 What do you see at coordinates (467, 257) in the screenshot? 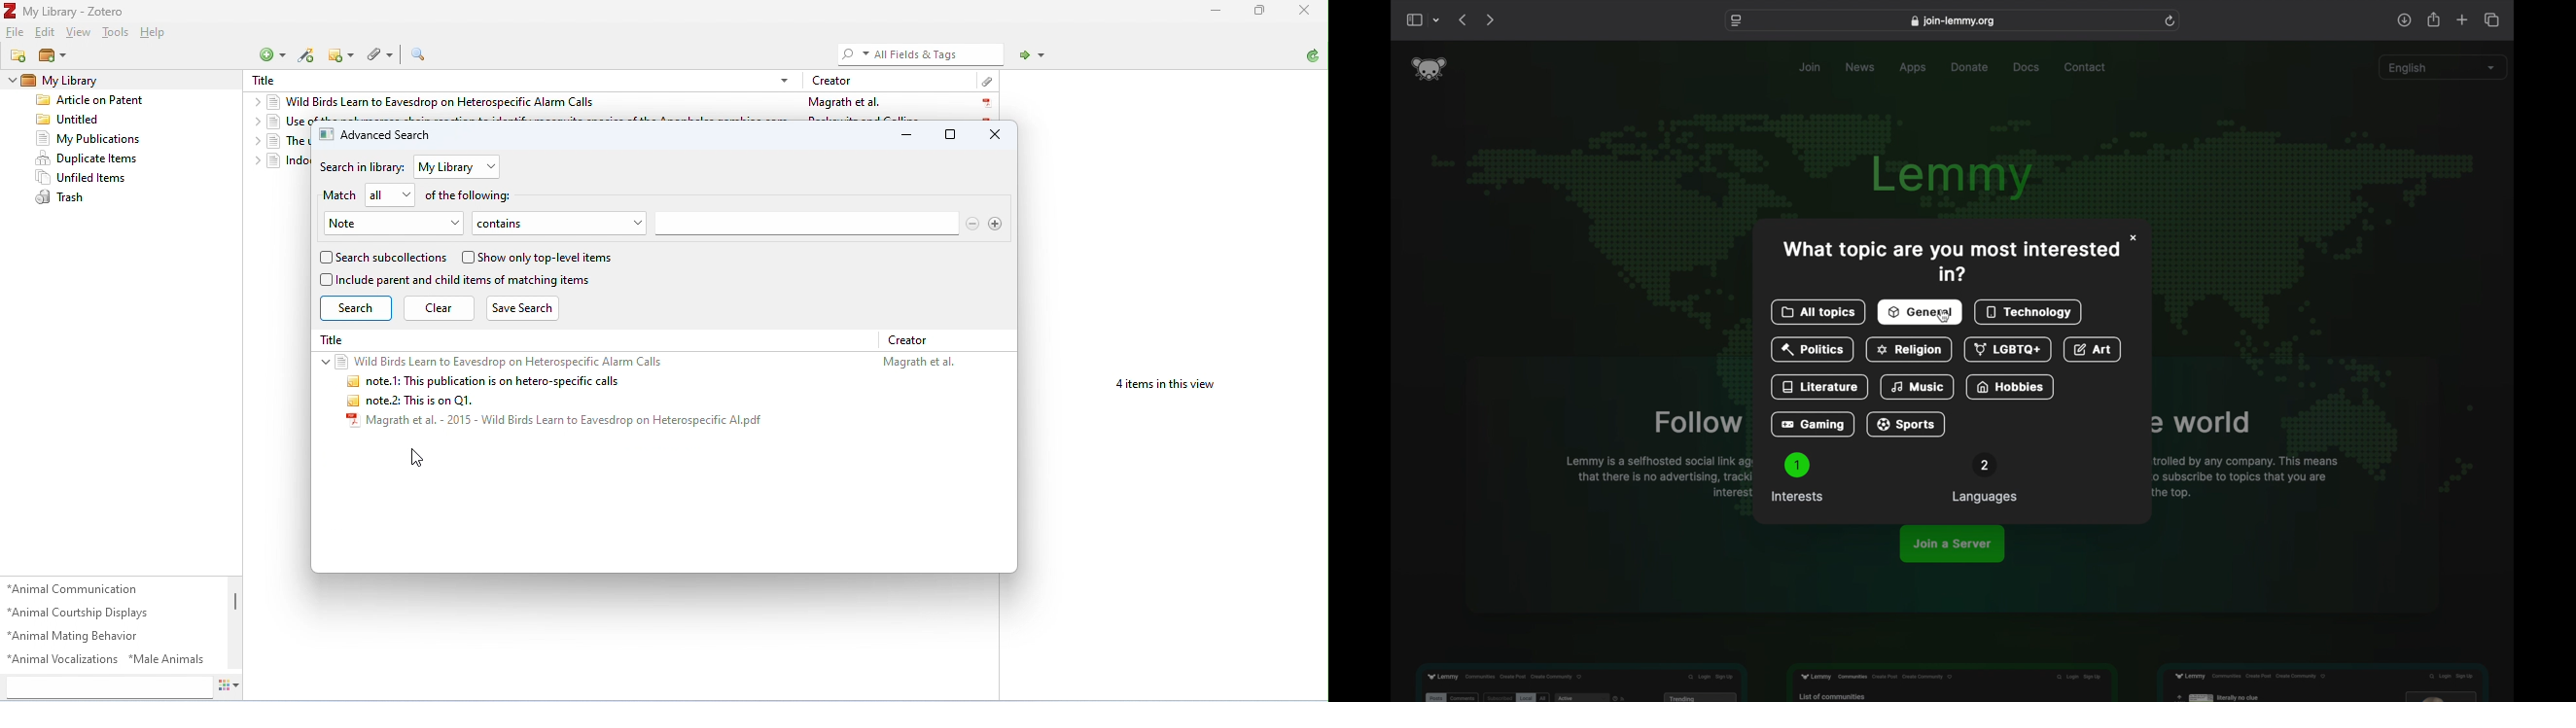
I see `checkbox` at bounding box center [467, 257].